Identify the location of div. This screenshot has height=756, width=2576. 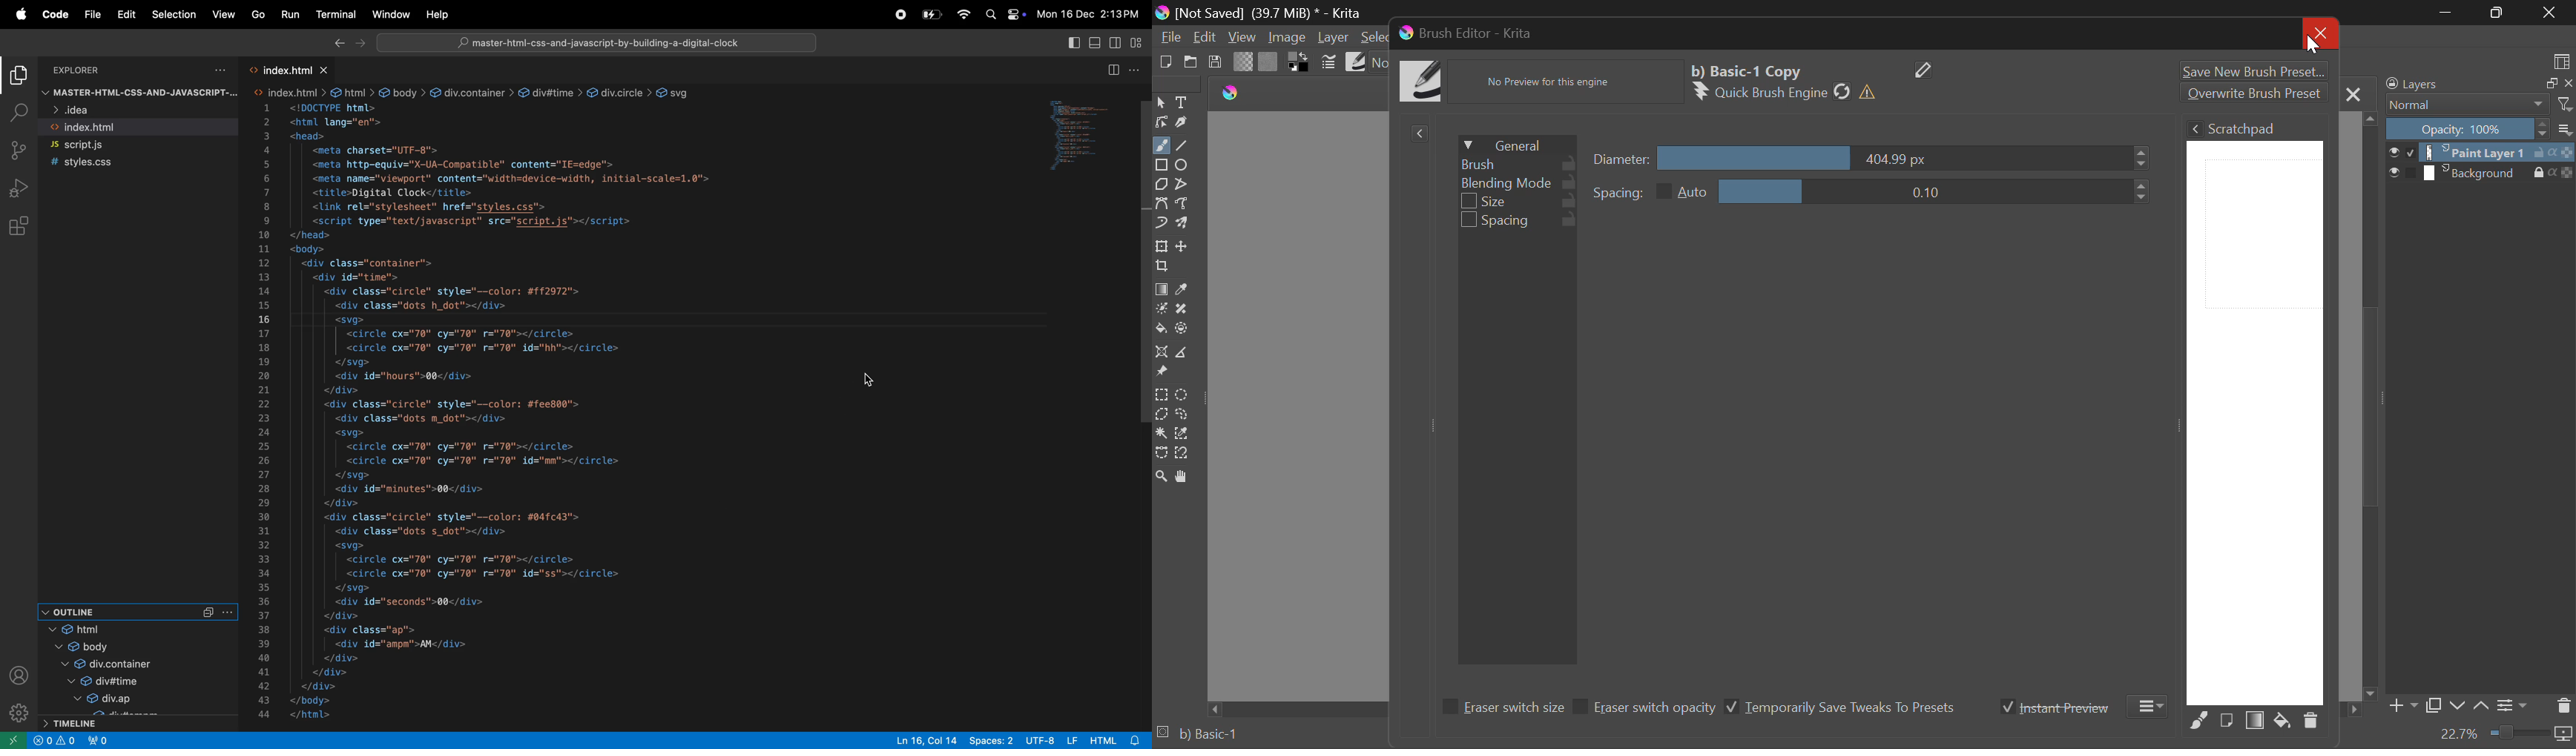
(619, 94).